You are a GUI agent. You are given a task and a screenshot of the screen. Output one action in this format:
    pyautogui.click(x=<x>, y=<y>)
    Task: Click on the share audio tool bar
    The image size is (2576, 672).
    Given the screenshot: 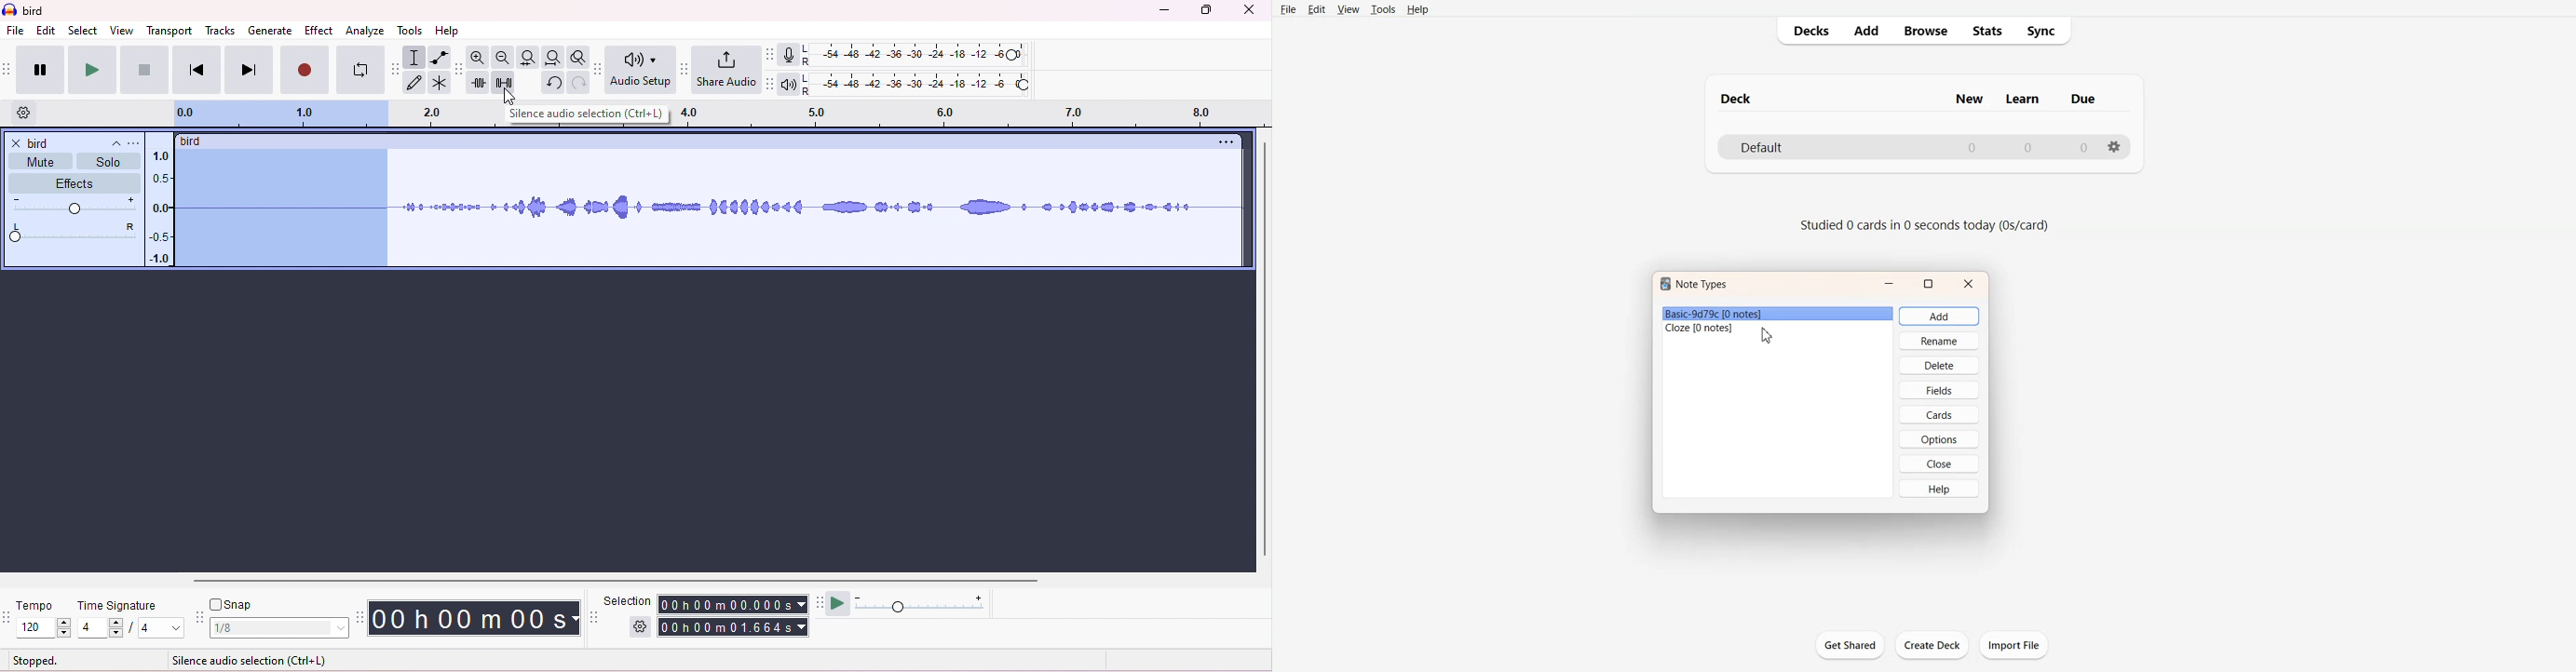 What is the action you would take?
    pyautogui.click(x=685, y=68)
    